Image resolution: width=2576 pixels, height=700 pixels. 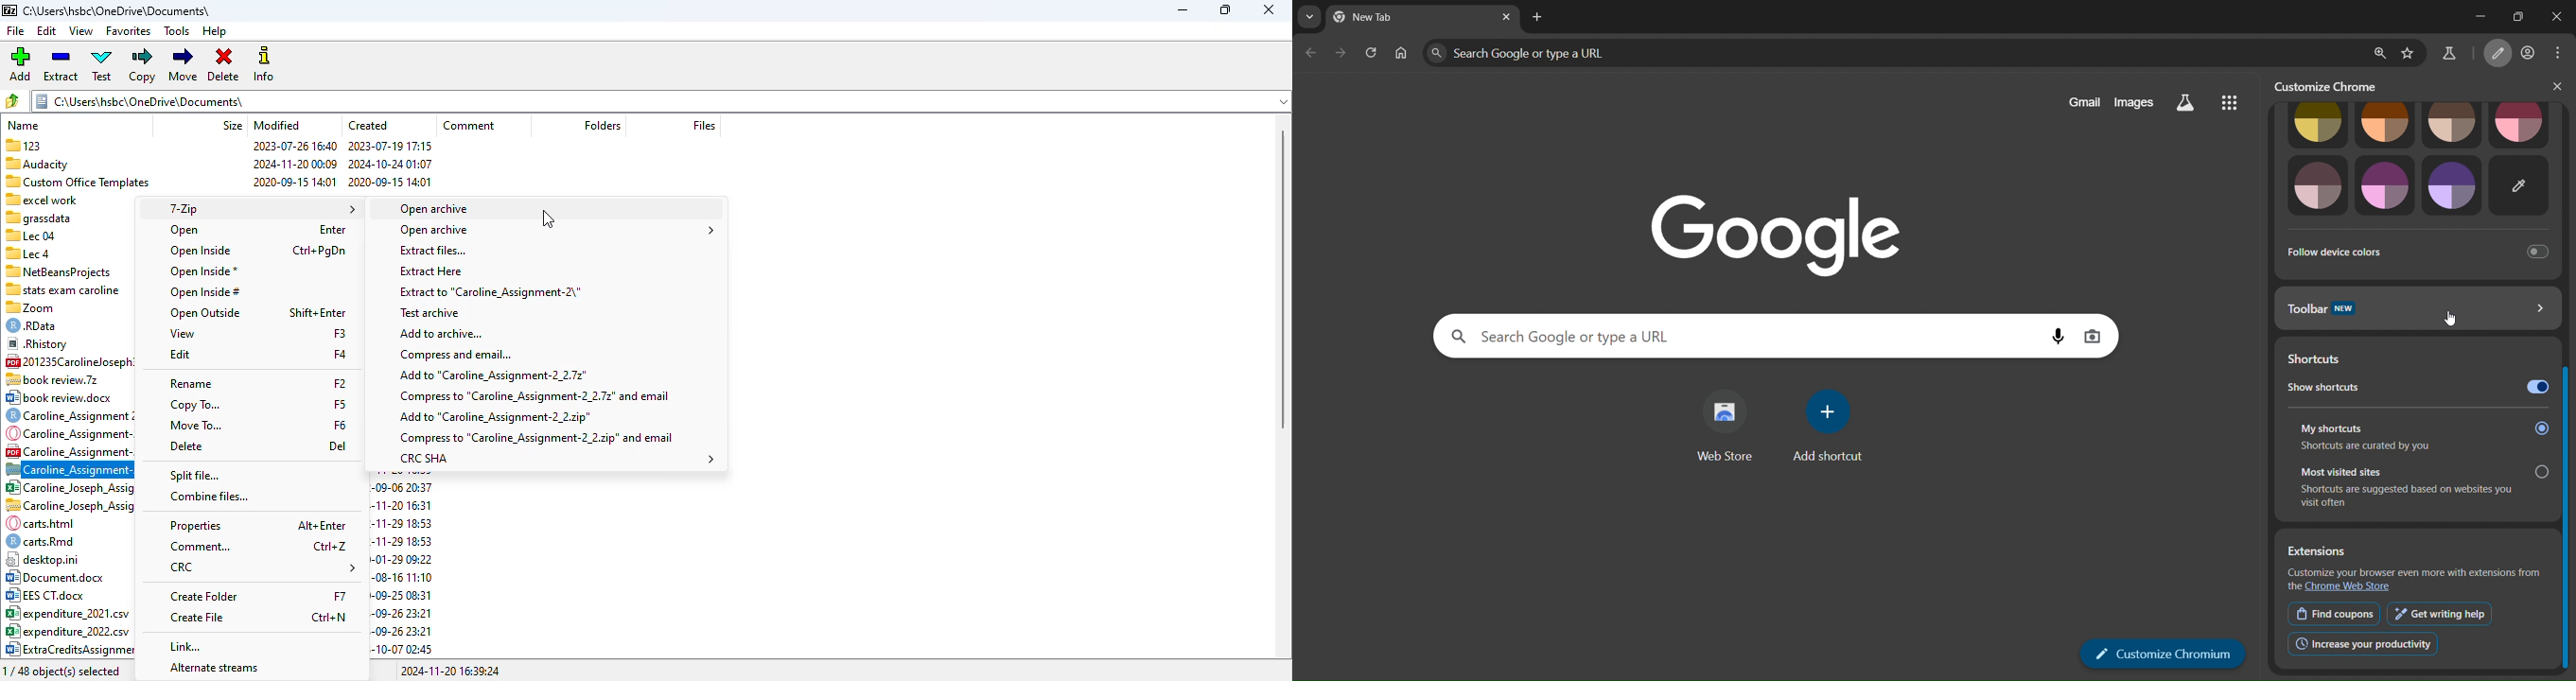 I want to click on shortcut for copy to, so click(x=340, y=404).